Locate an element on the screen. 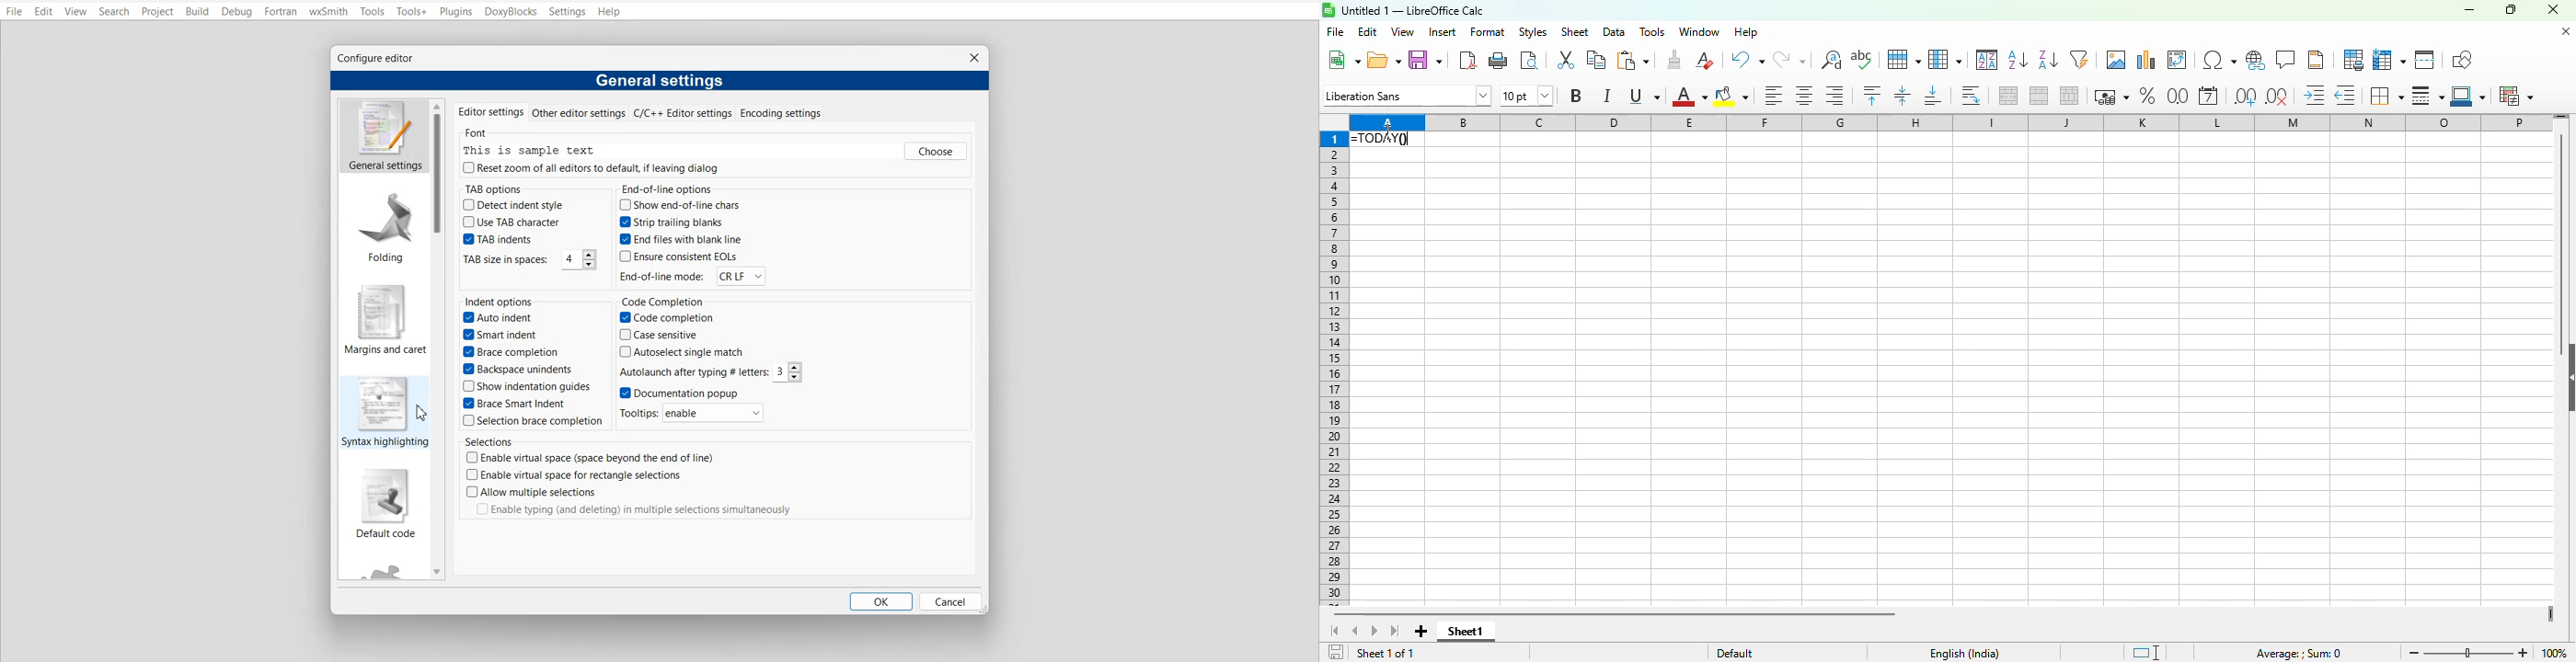 The height and width of the screenshot is (672, 2576). Debug is located at coordinates (237, 12).